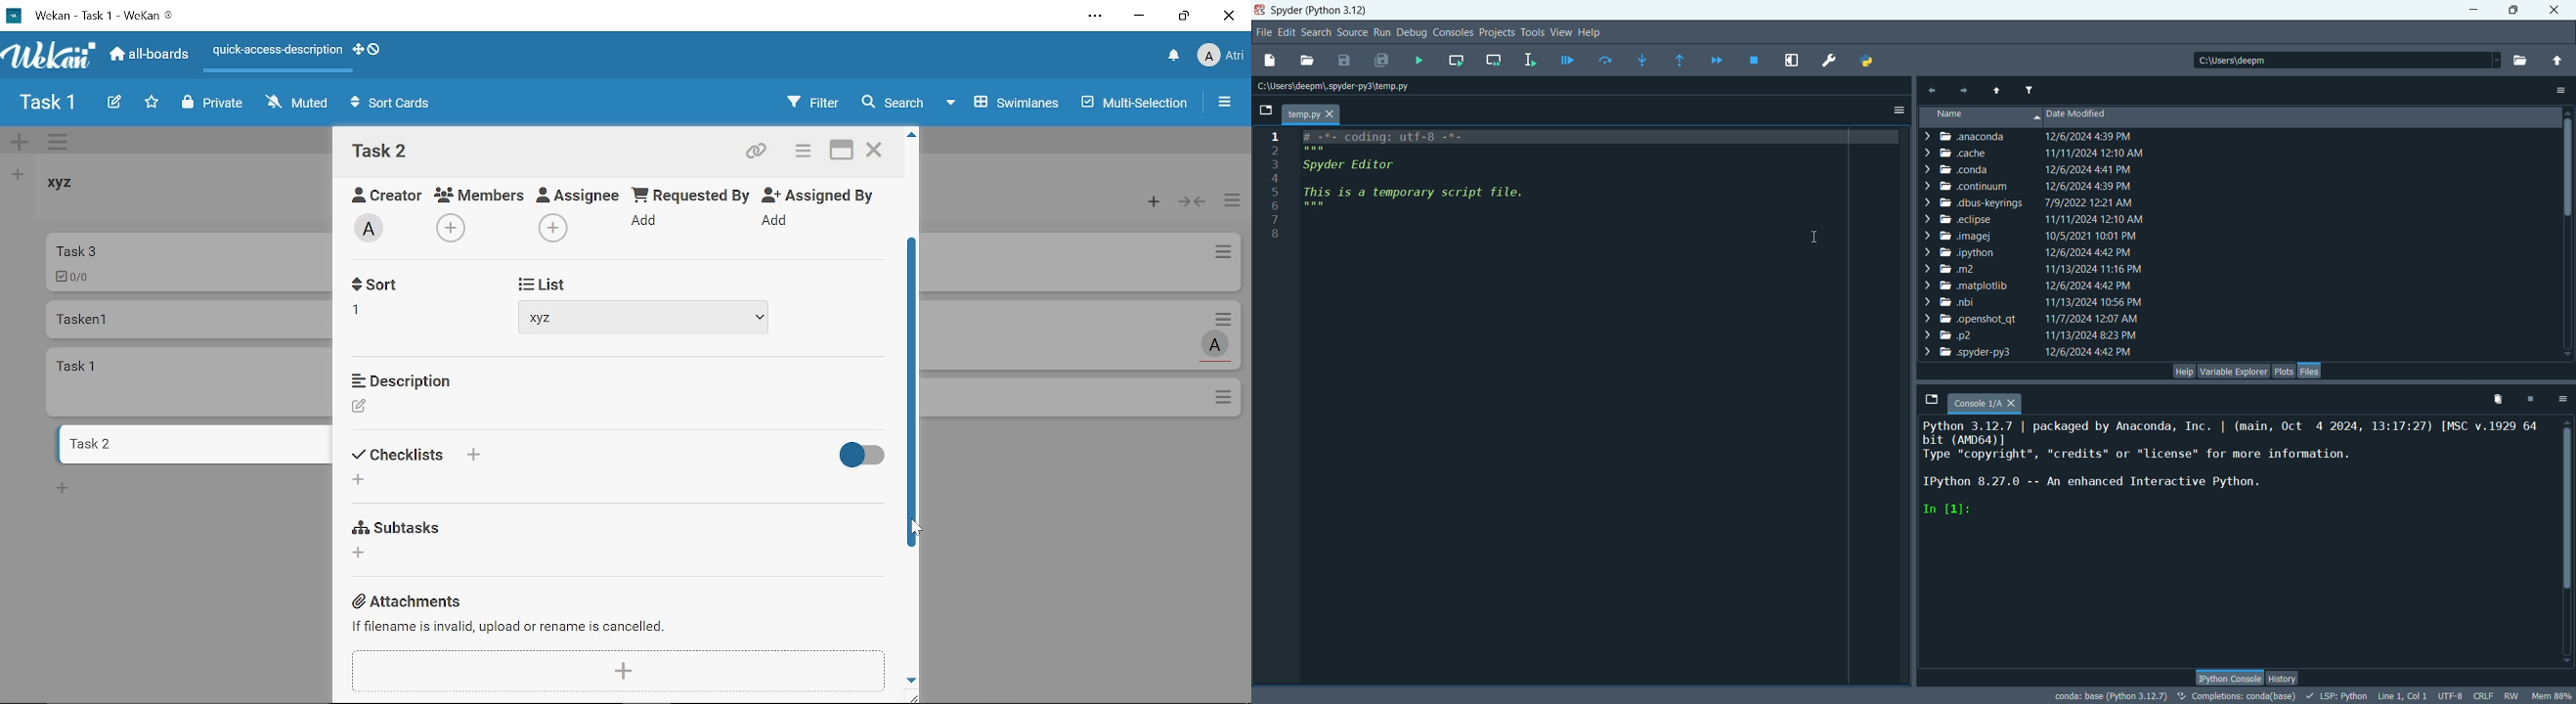 The image size is (2576, 728). Describe the element at coordinates (1264, 108) in the screenshot. I see `browse tabs` at that location.